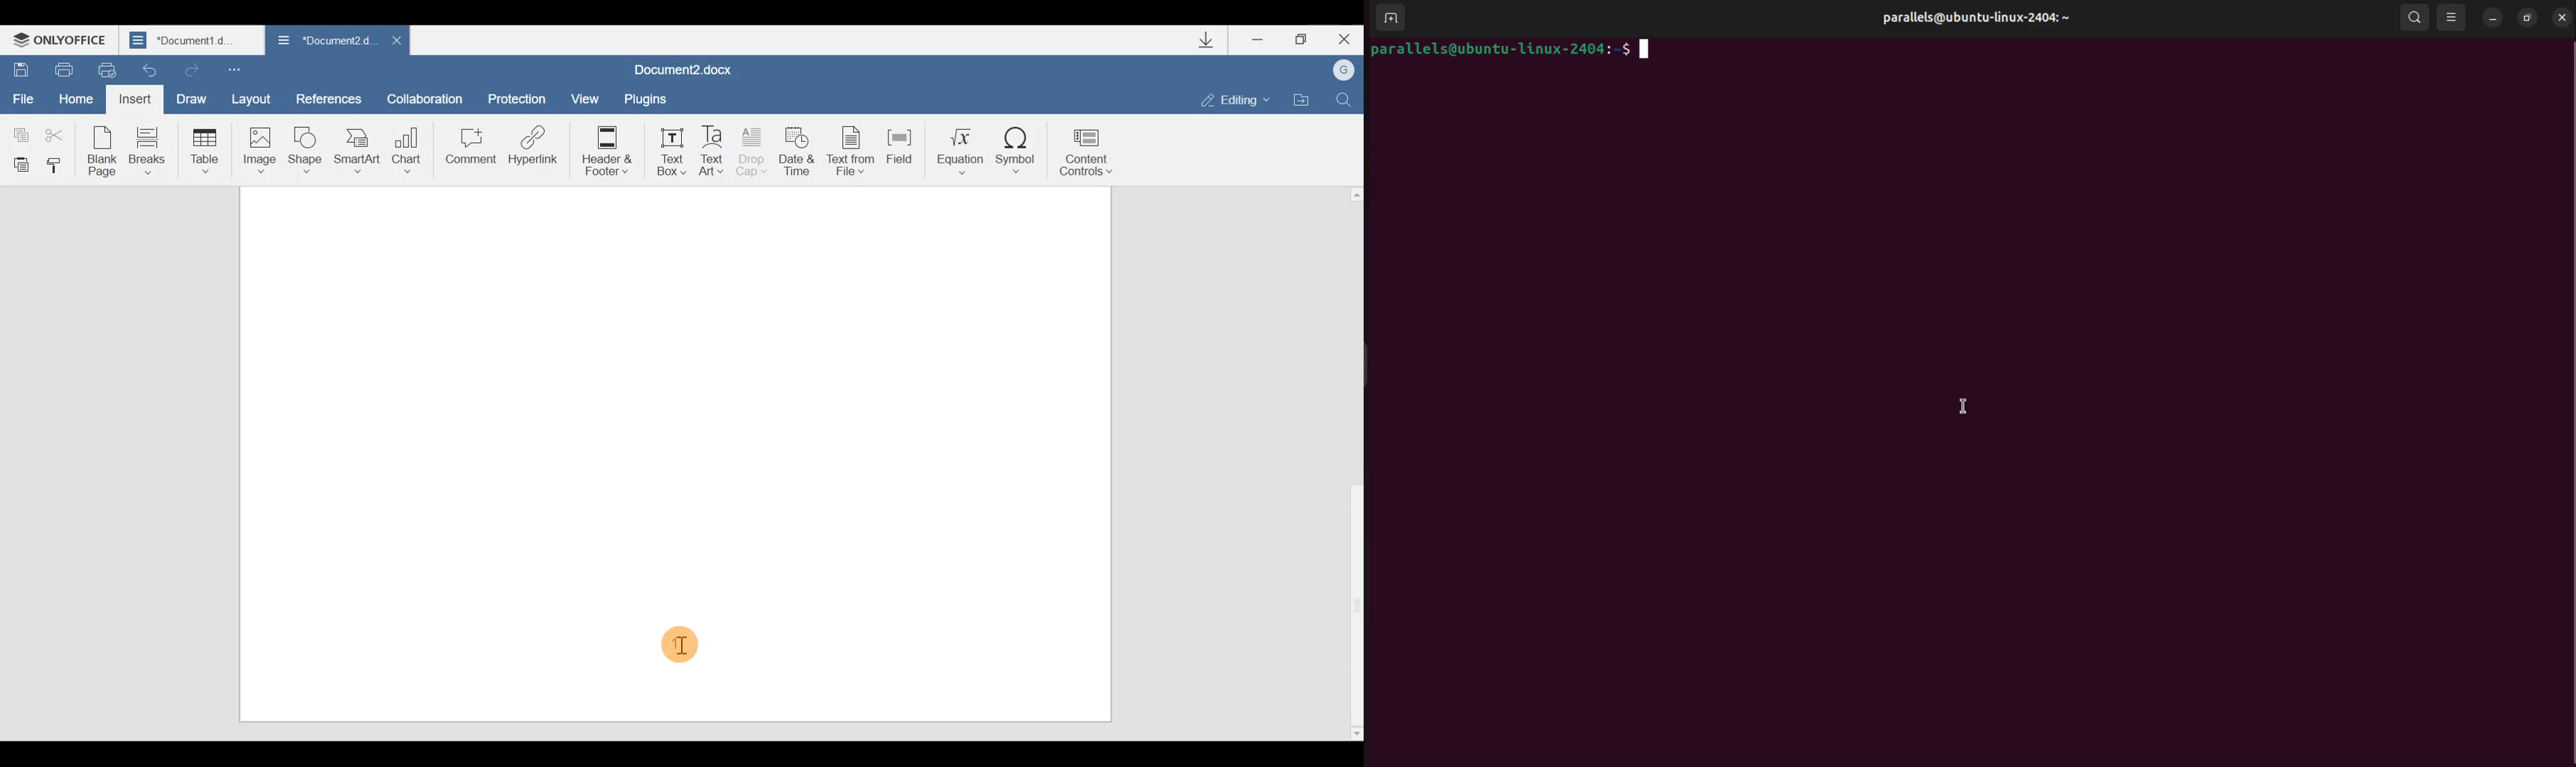 The height and width of the screenshot is (784, 2576). What do you see at coordinates (695, 66) in the screenshot?
I see `Document name` at bounding box center [695, 66].